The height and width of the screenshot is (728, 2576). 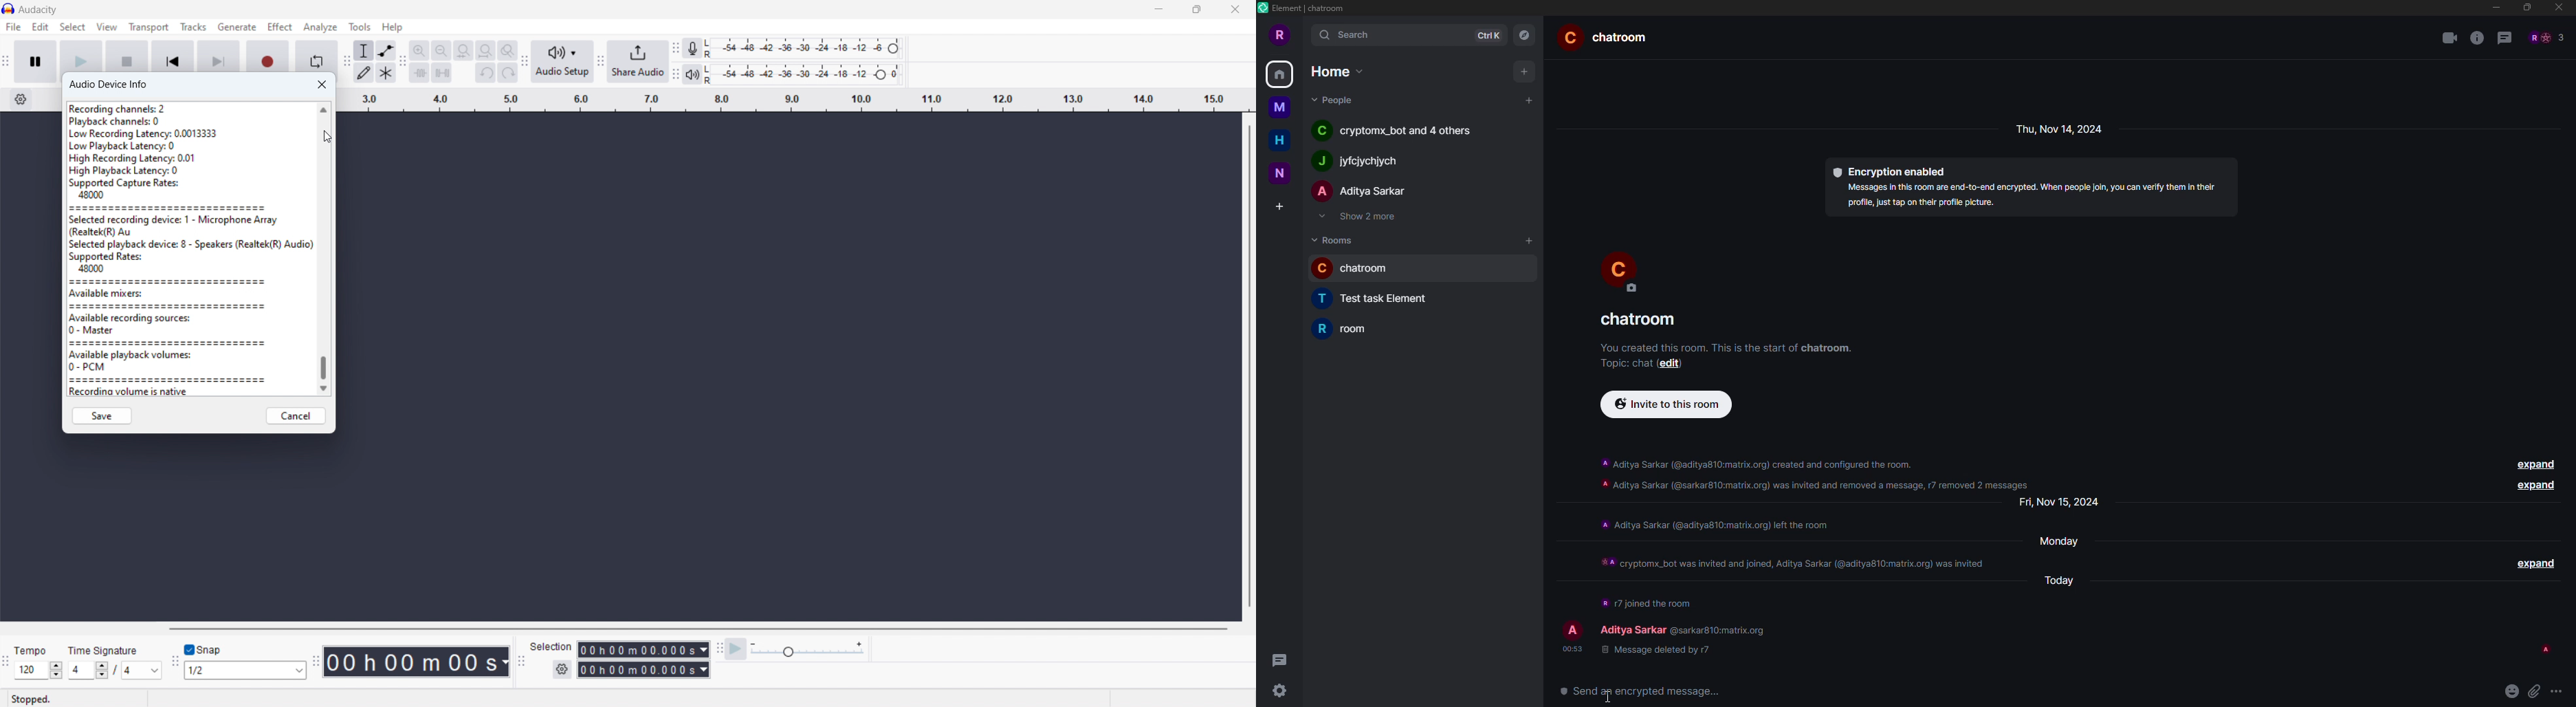 What do you see at coordinates (675, 49) in the screenshot?
I see `recording meter toolbar` at bounding box center [675, 49].